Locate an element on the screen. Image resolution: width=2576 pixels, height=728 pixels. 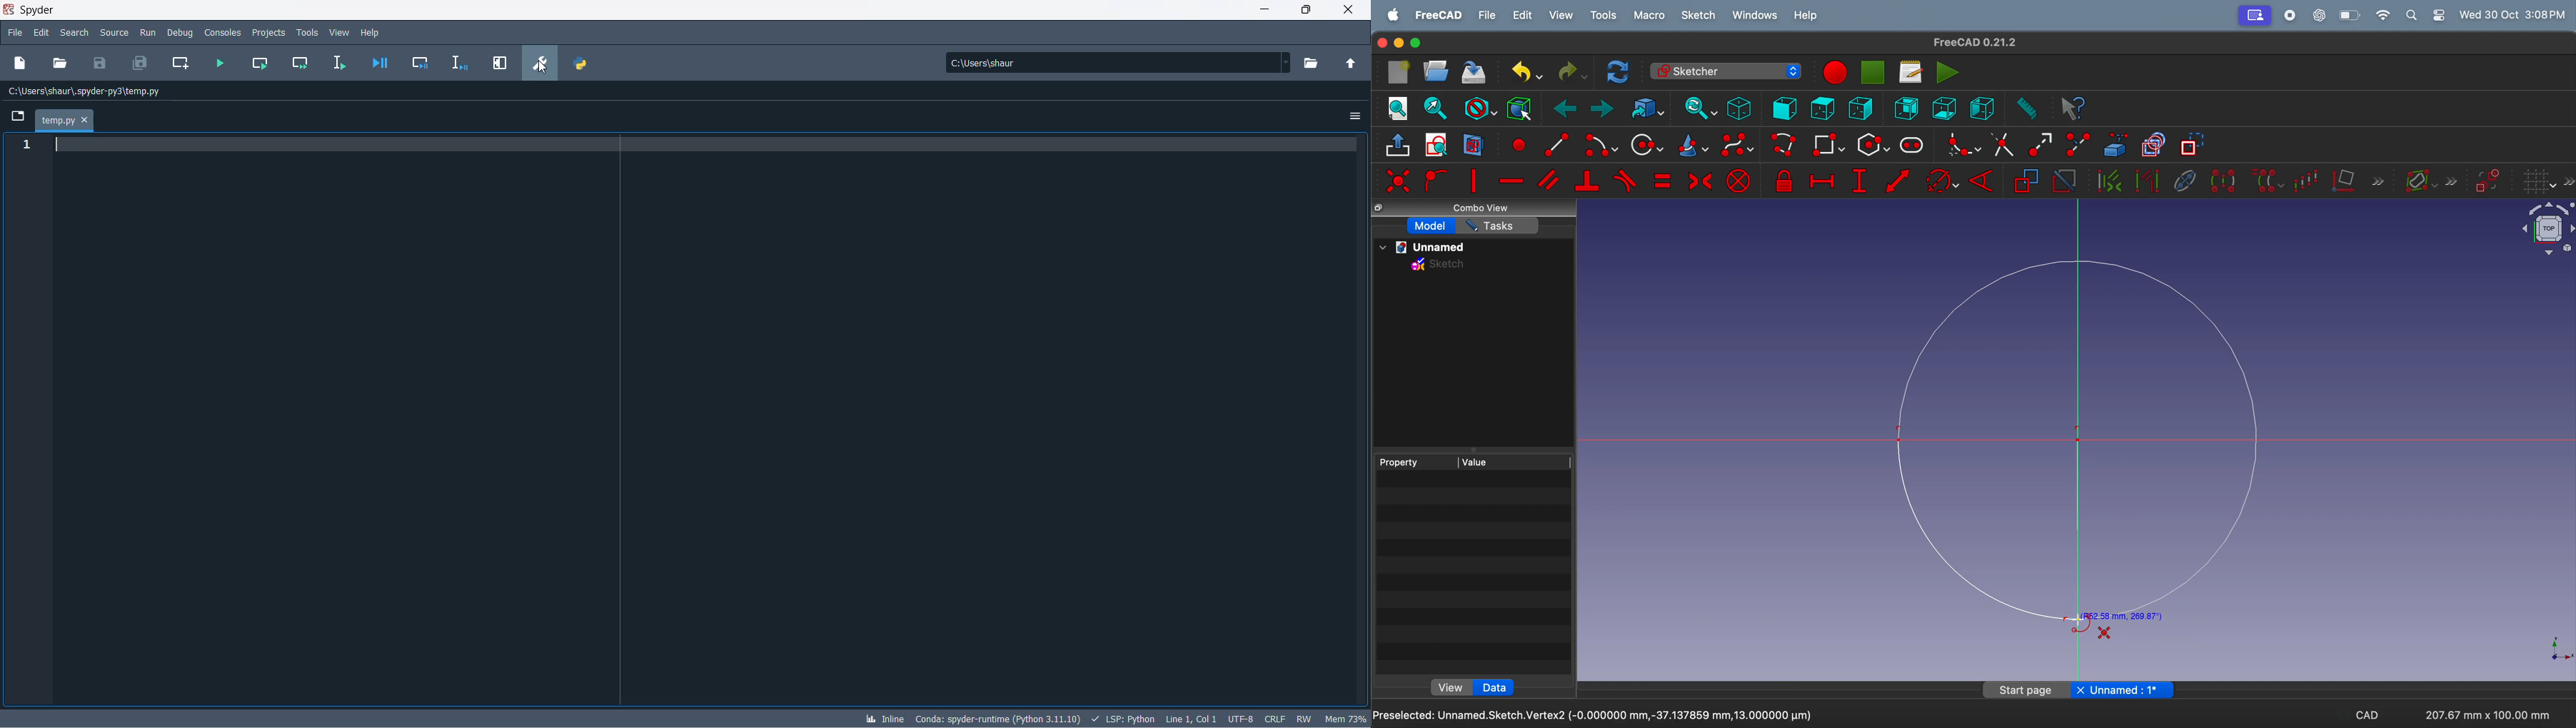
left view is located at coordinates (1863, 110).